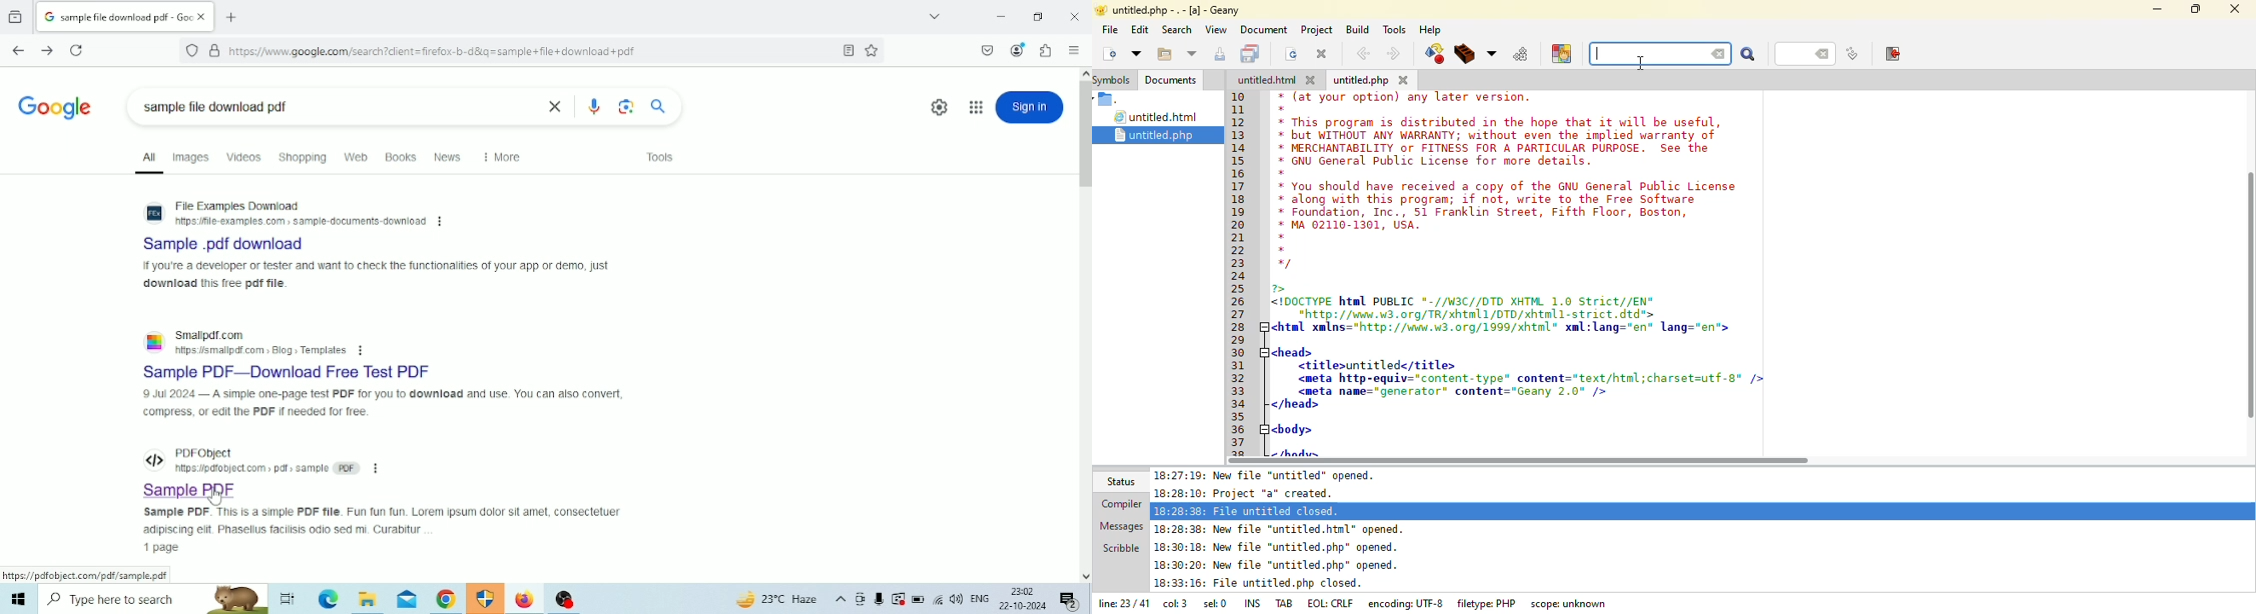  Describe the element at coordinates (659, 107) in the screenshot. I see `Search` at that location.